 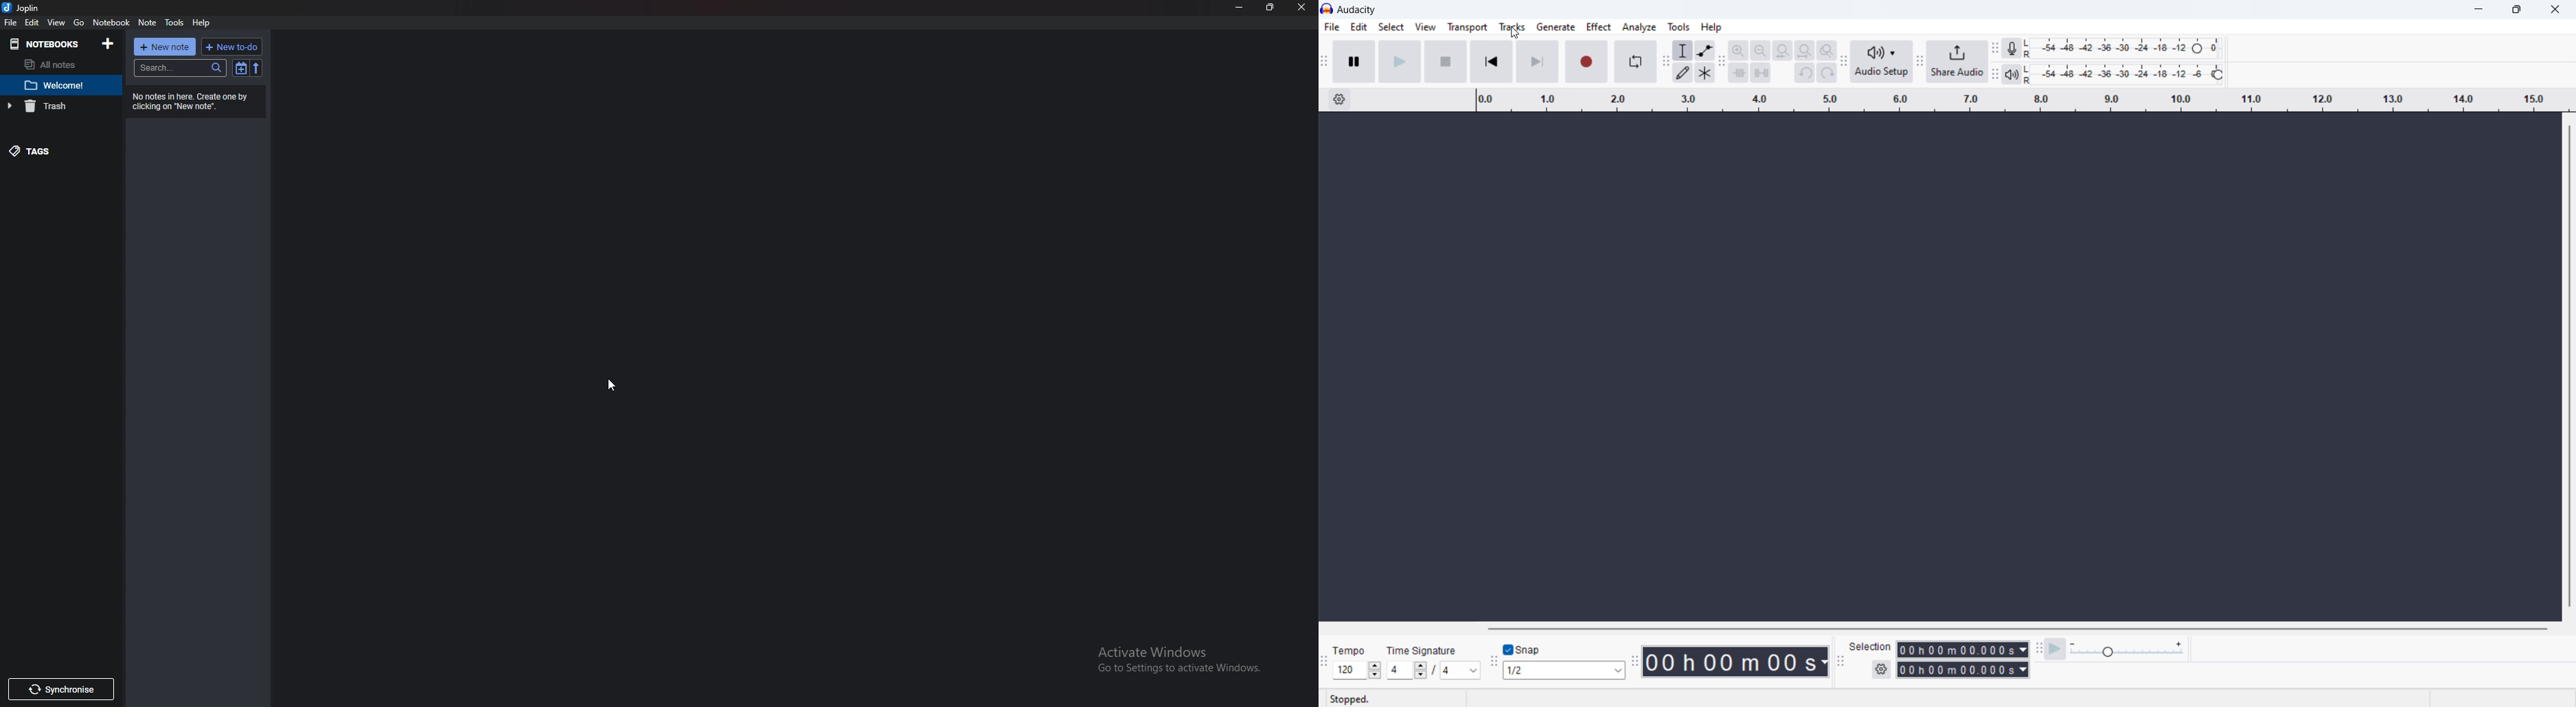 What do you see at coordinates (1299, 8) in the screenshot?
I see `close` at bounding box center [1299, 8].